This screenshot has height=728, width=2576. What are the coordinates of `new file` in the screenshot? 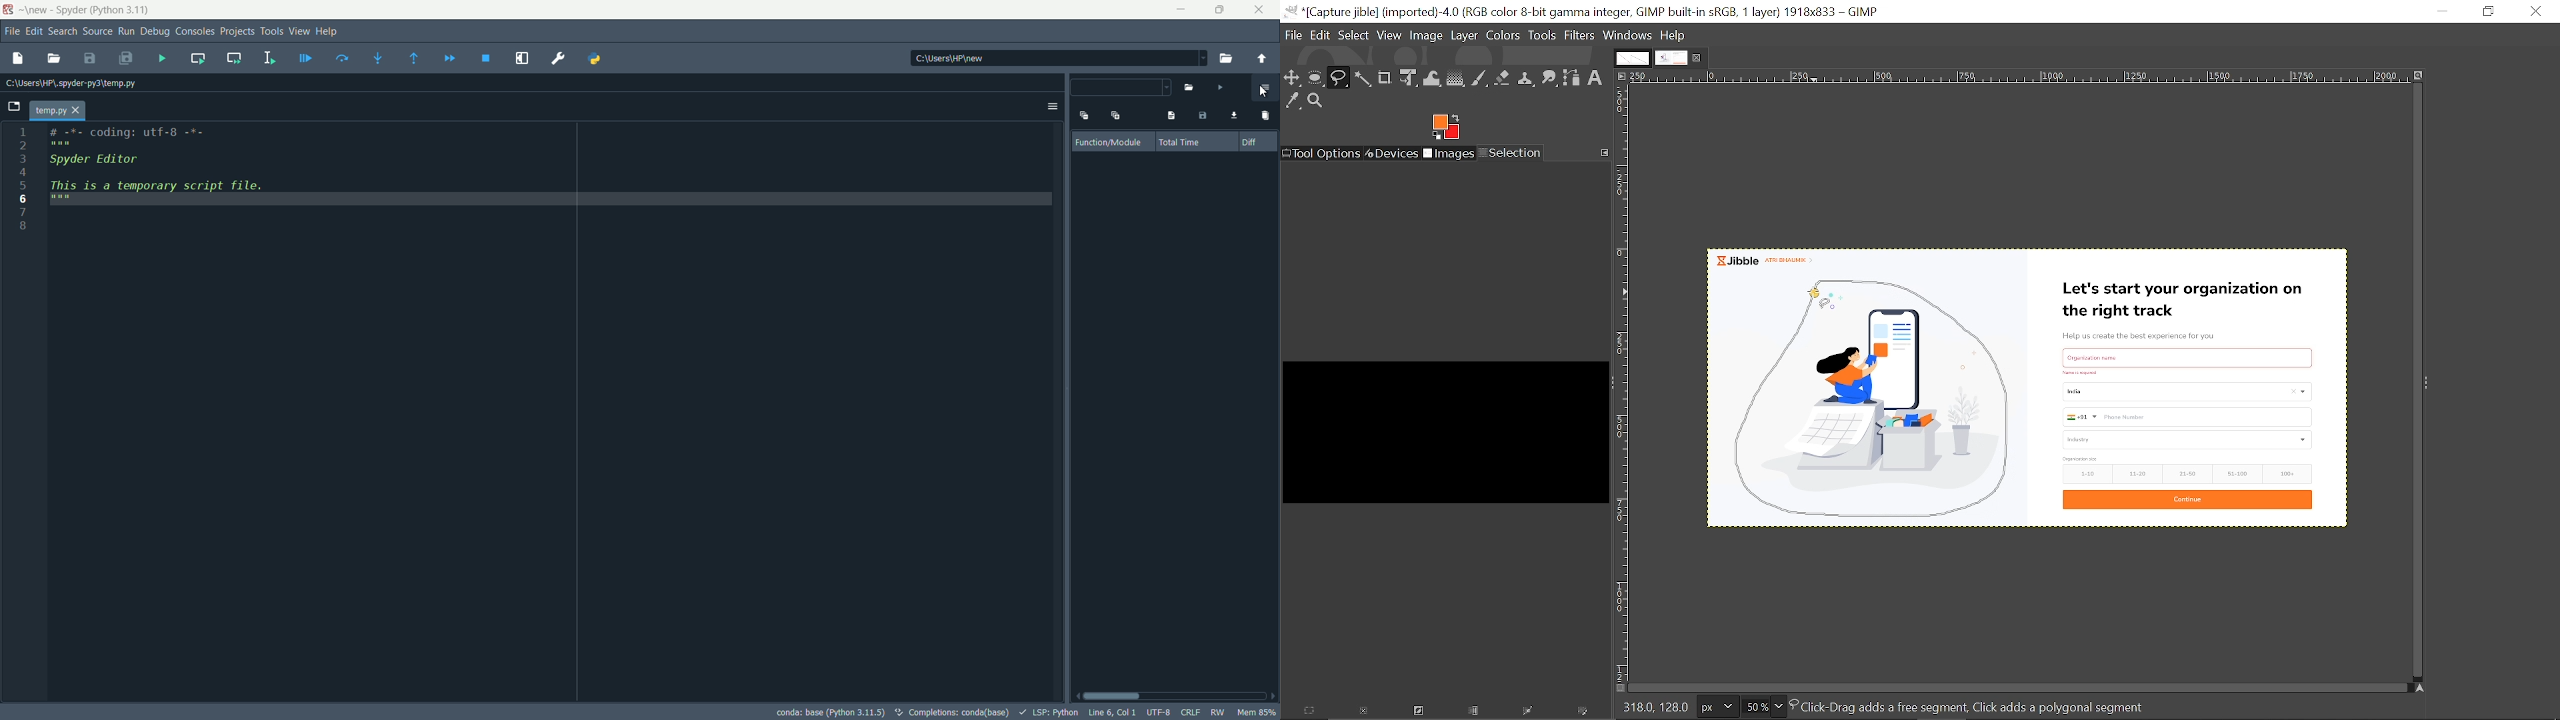 It's located at (17, 58).